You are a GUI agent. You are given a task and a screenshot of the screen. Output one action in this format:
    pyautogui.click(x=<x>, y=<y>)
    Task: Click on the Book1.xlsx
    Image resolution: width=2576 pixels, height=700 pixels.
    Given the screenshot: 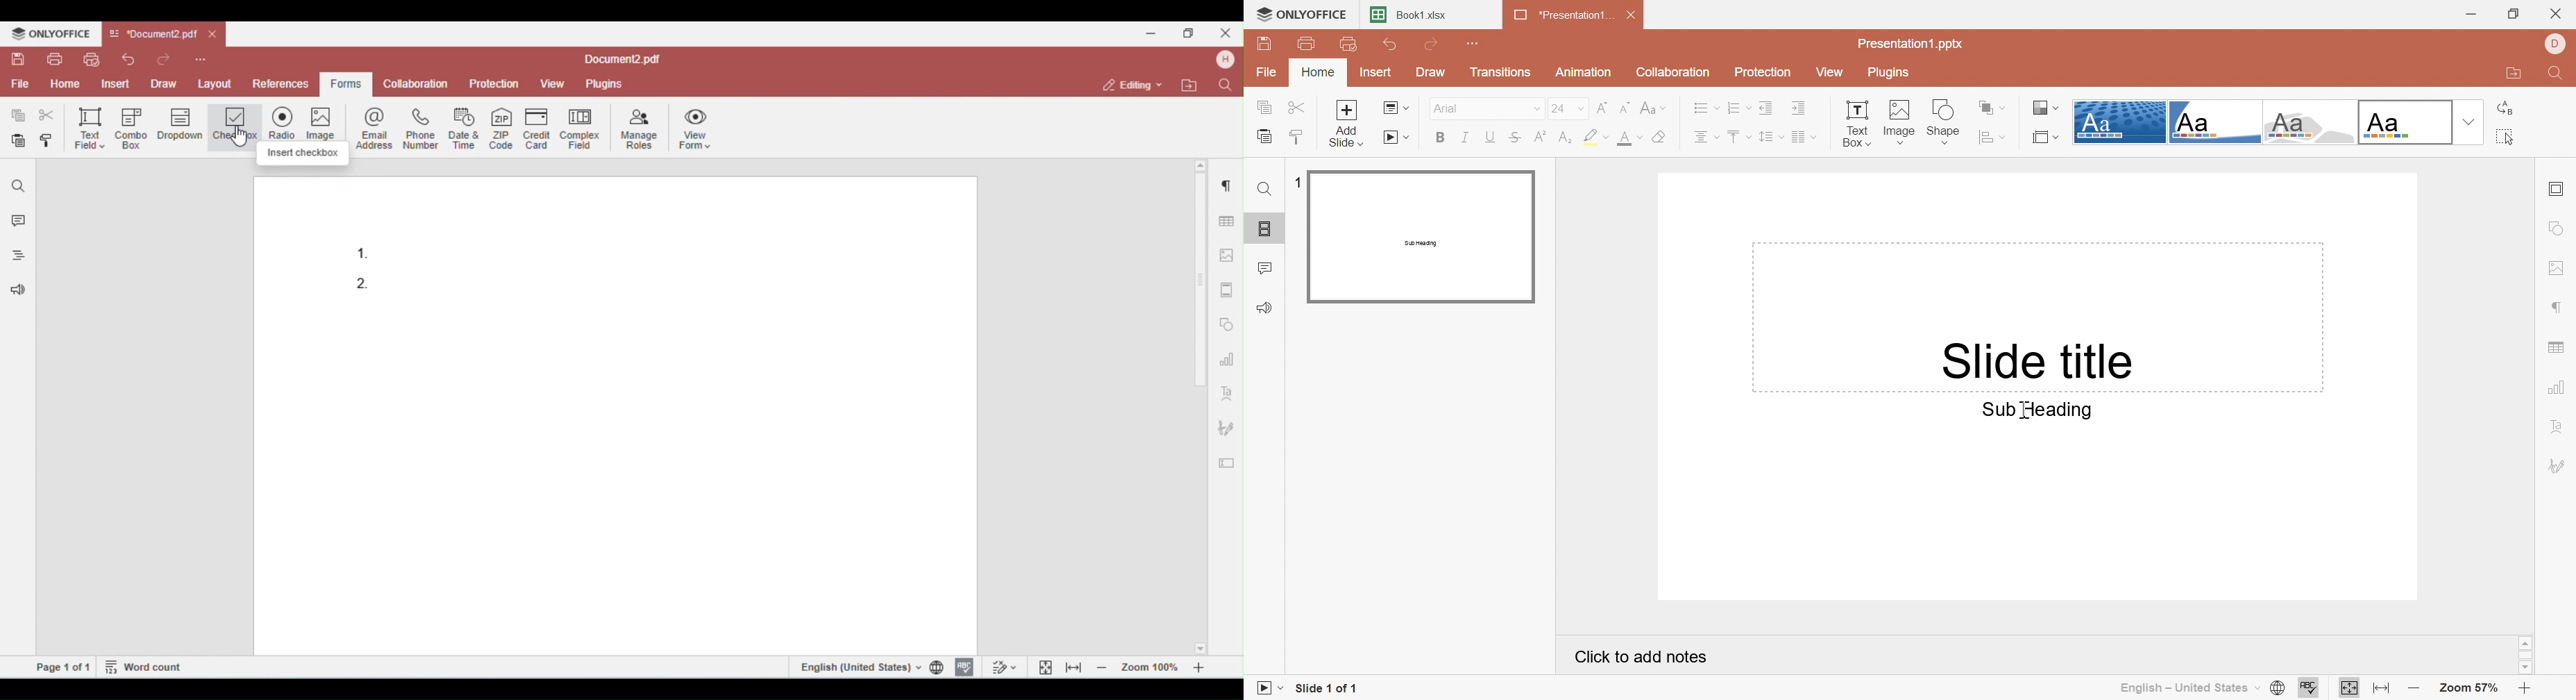 What is the action you would take?
    pyautogui.click(x=1409, y=14)
    